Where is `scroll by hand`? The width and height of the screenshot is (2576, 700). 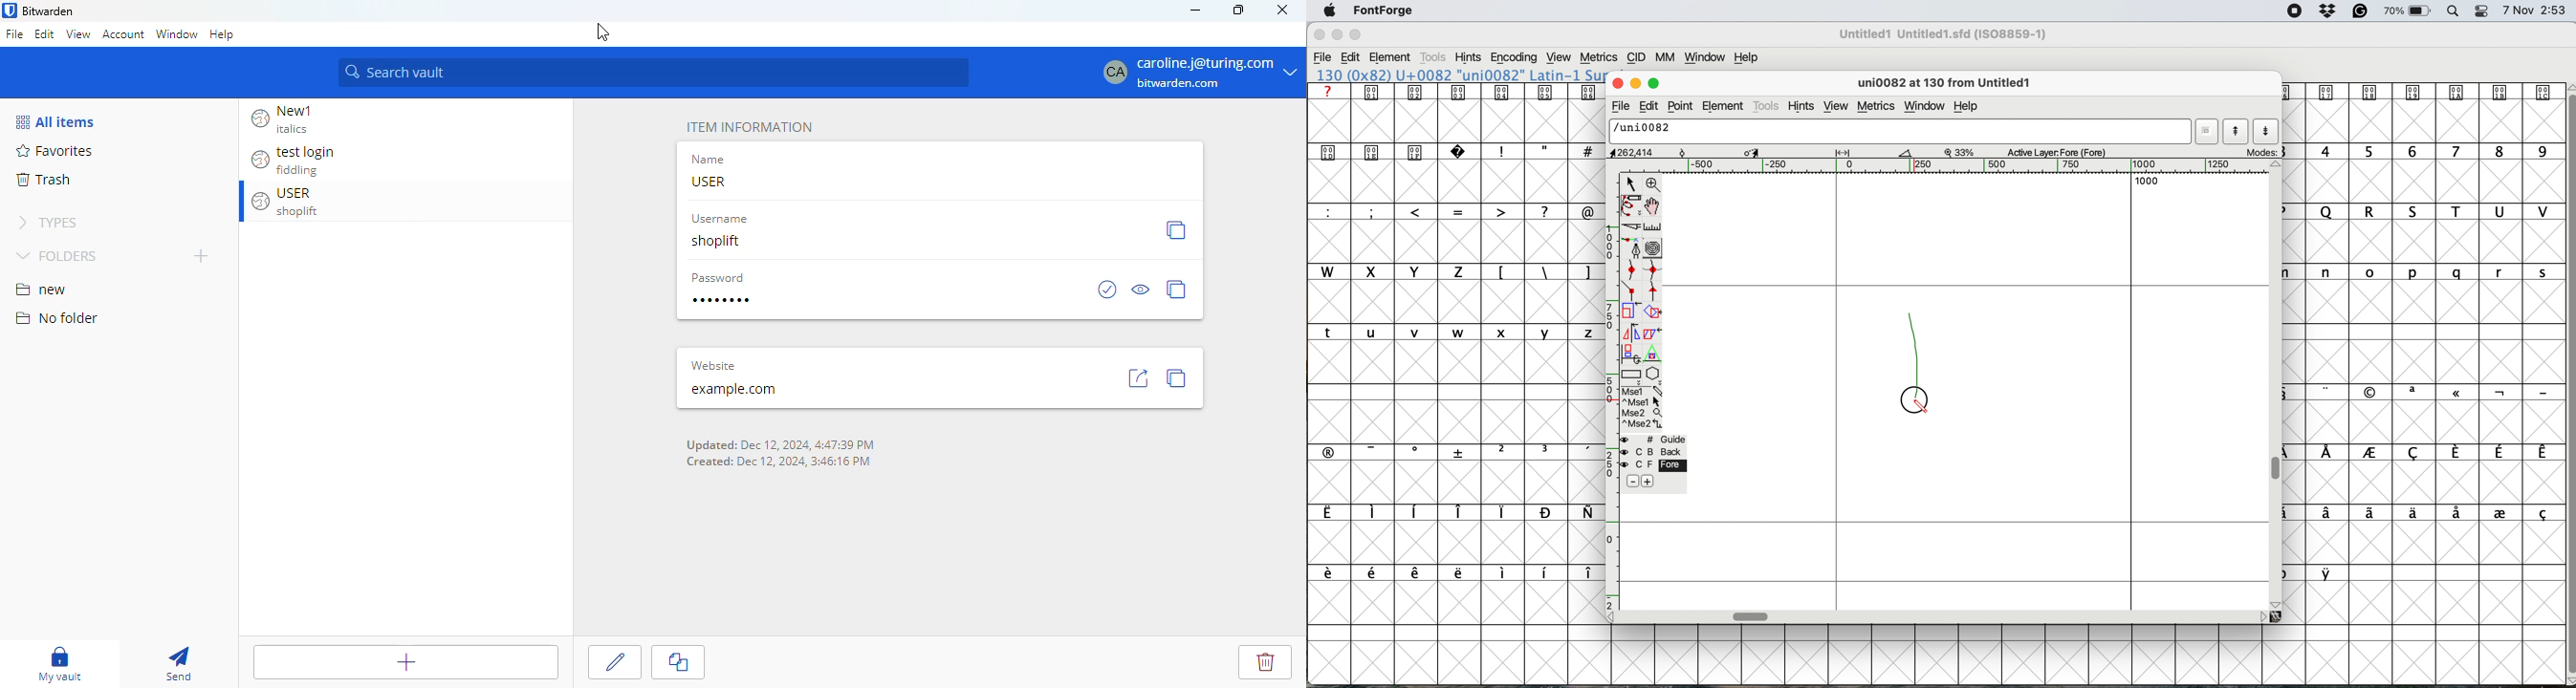
scroll by hand is located at coordinates (1651, 206).